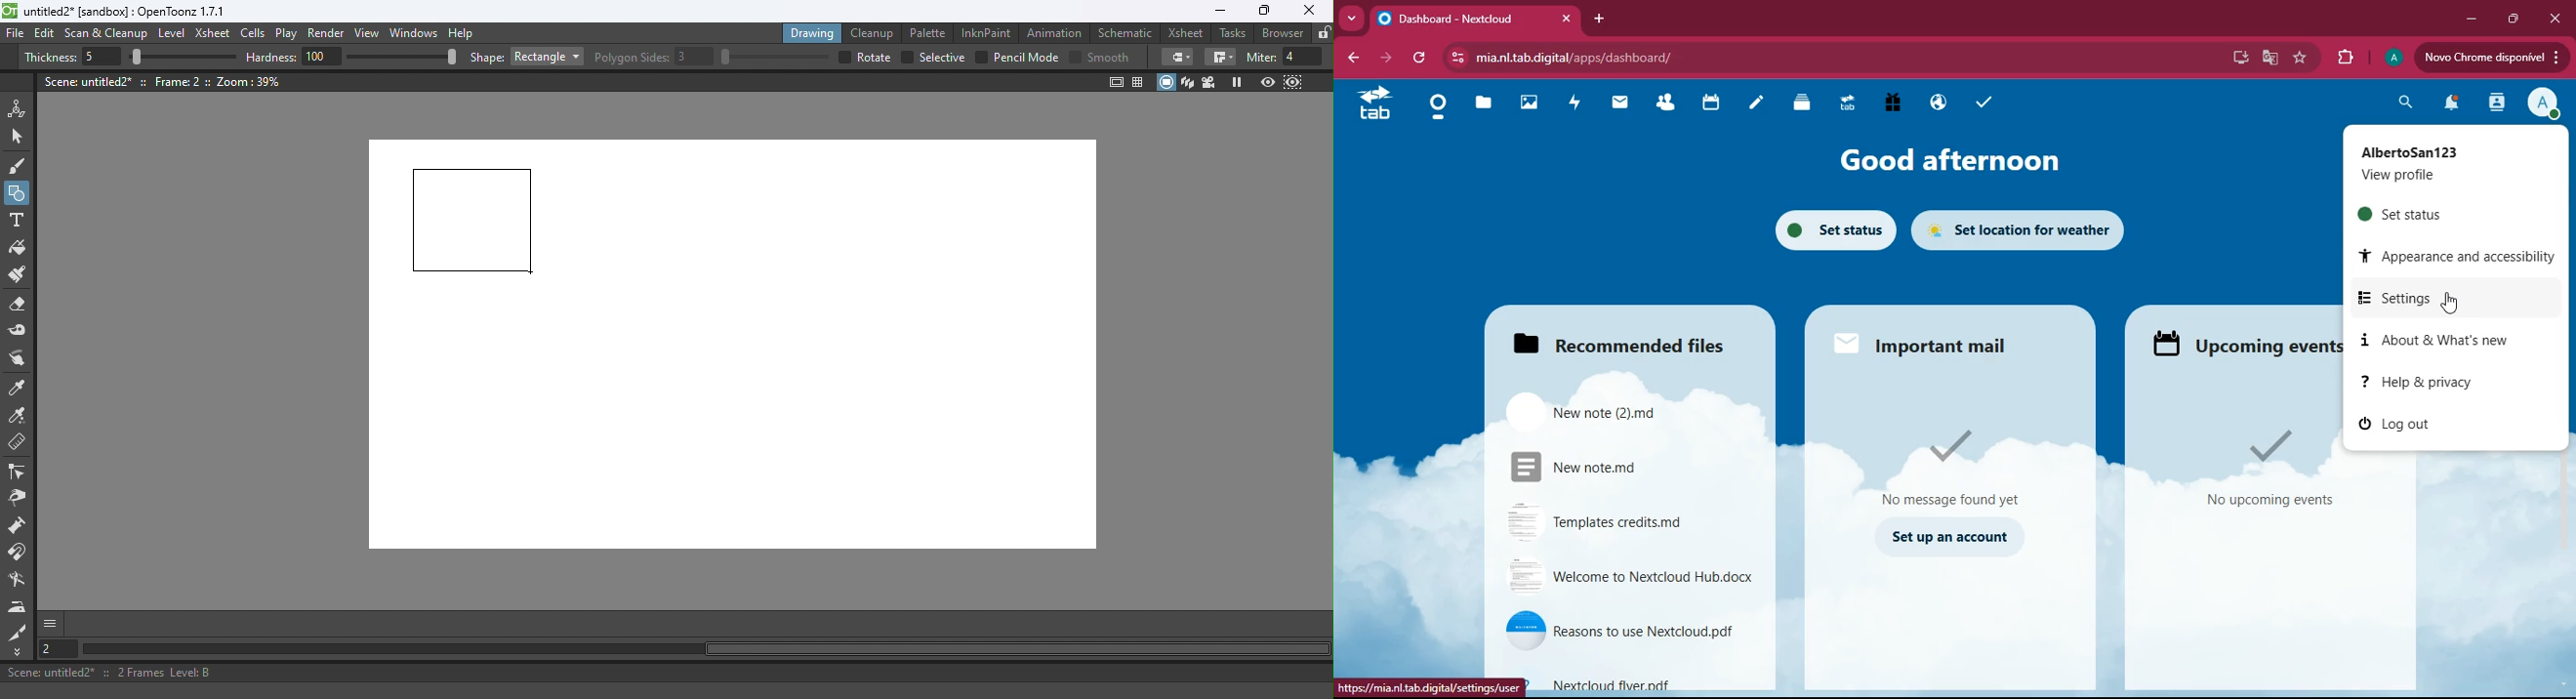 The width and height of the screenshot is (2576, 700). What do you see at coordinates (19, 527) in the screenshot?
I see `Magnet tool` at bounding box center [19, 527].